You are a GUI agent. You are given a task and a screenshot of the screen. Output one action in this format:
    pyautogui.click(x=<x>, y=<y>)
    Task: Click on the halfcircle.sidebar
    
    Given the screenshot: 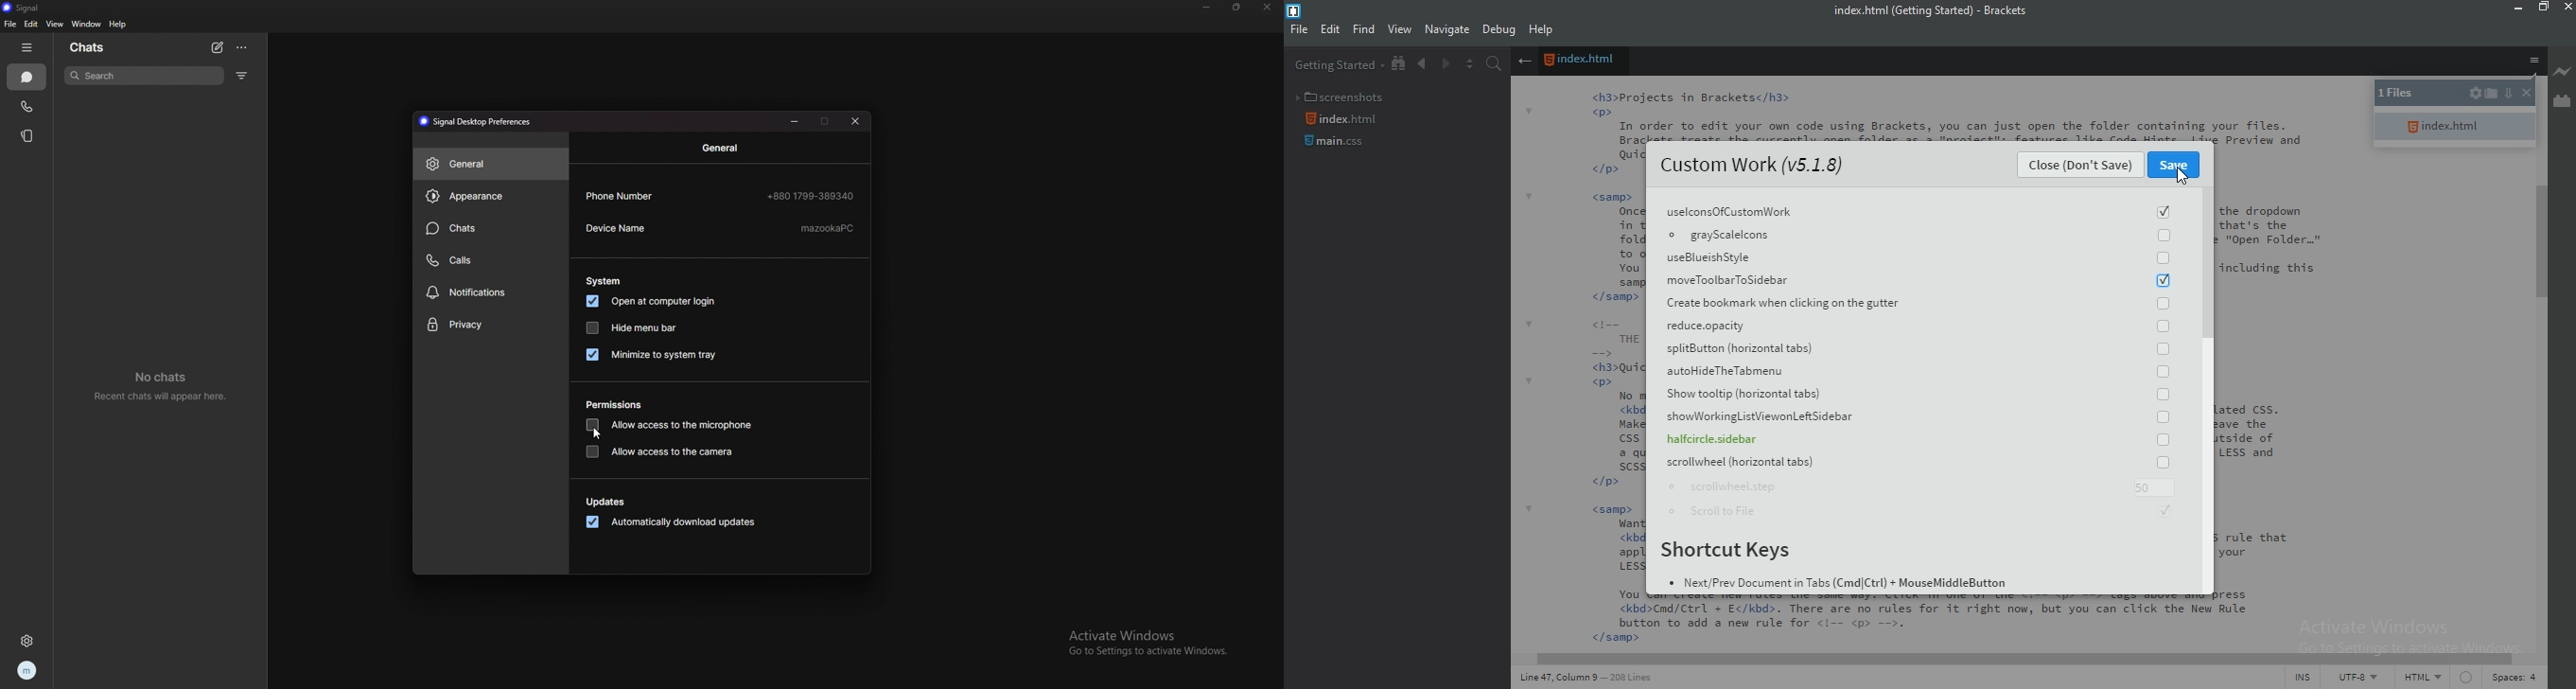 What is the action you would take?
    pyautogui.click(x=1914, y=442)
    